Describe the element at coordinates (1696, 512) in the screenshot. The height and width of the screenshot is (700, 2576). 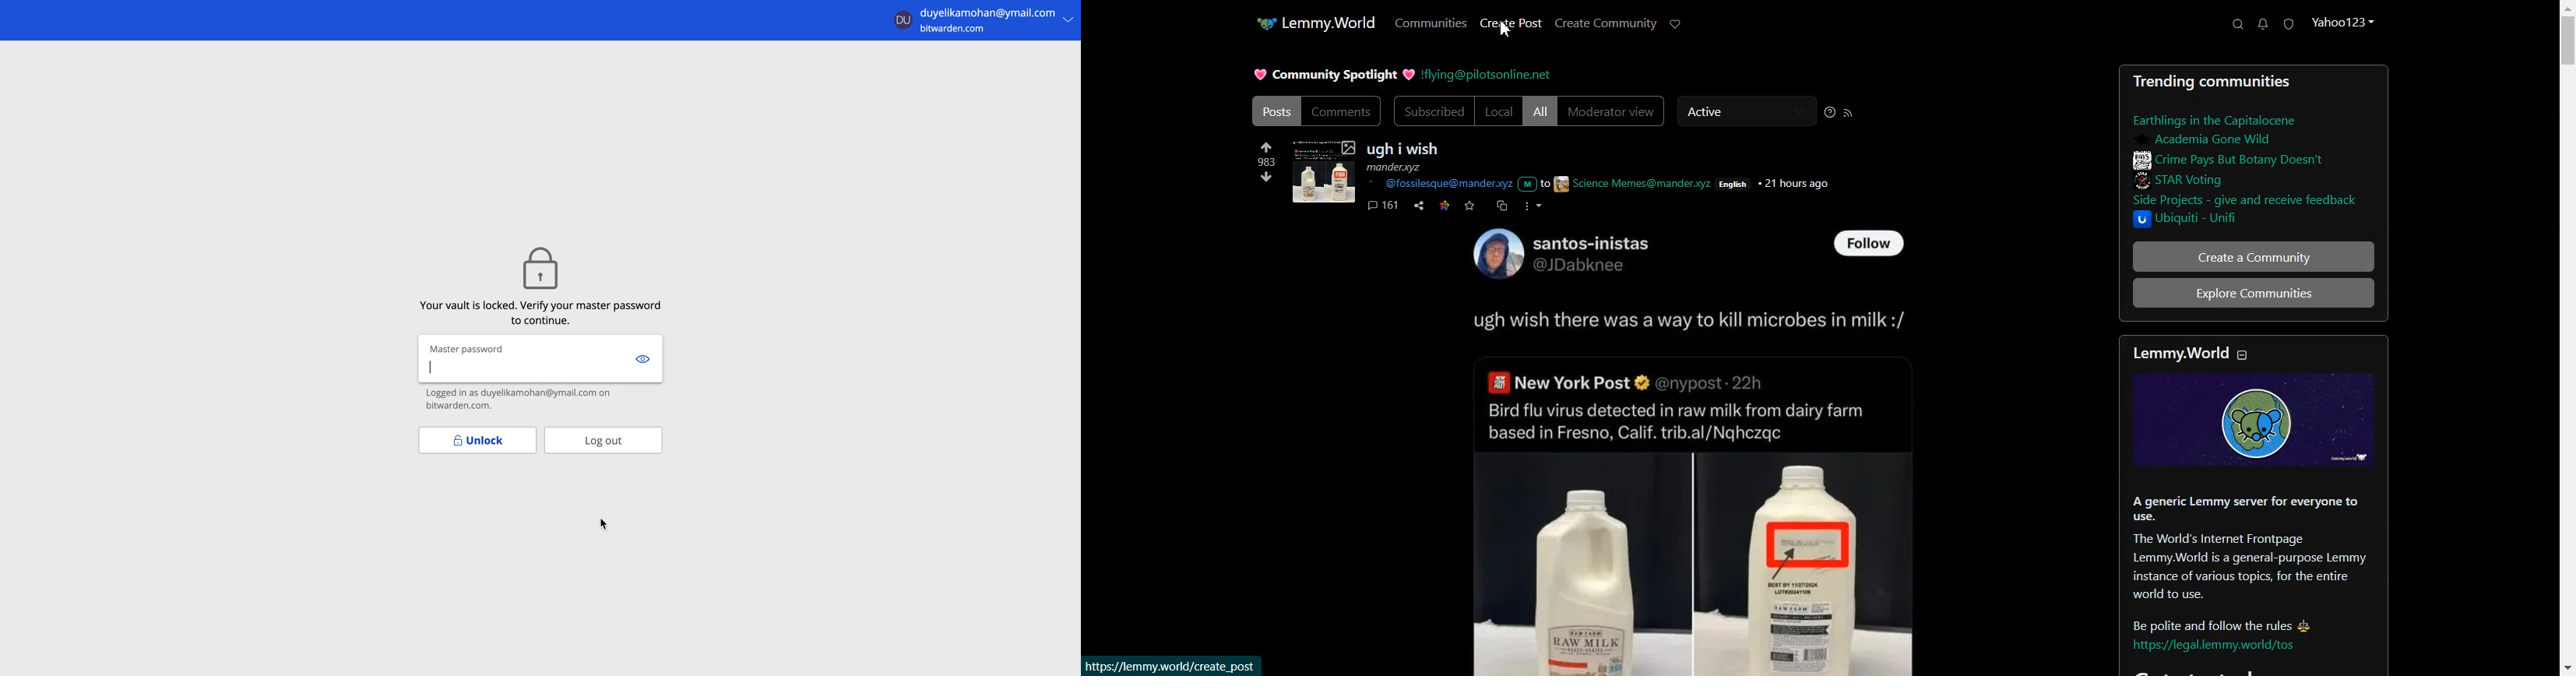
I see `Posts` at that location.